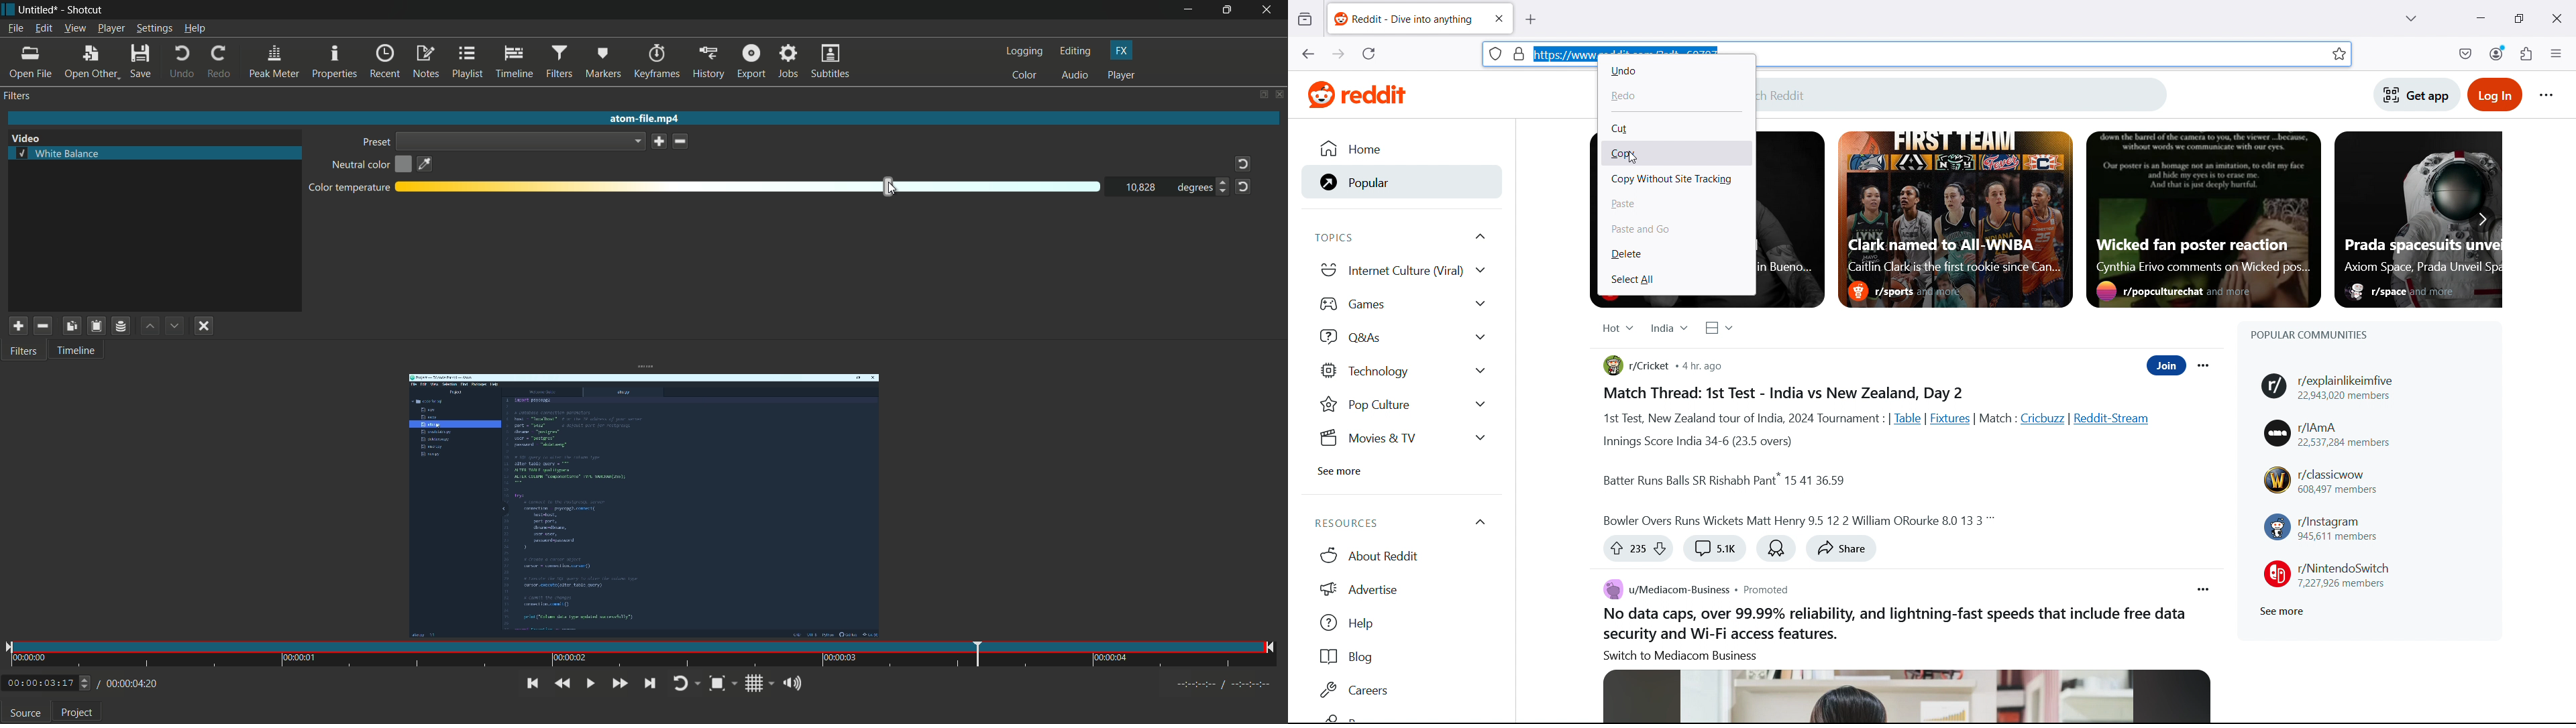 Image resolution: width=2576 pixels, height=728 pixels. Describe the element at coordinates (1677, 201) in the screenshot. I see `paste` at that location.